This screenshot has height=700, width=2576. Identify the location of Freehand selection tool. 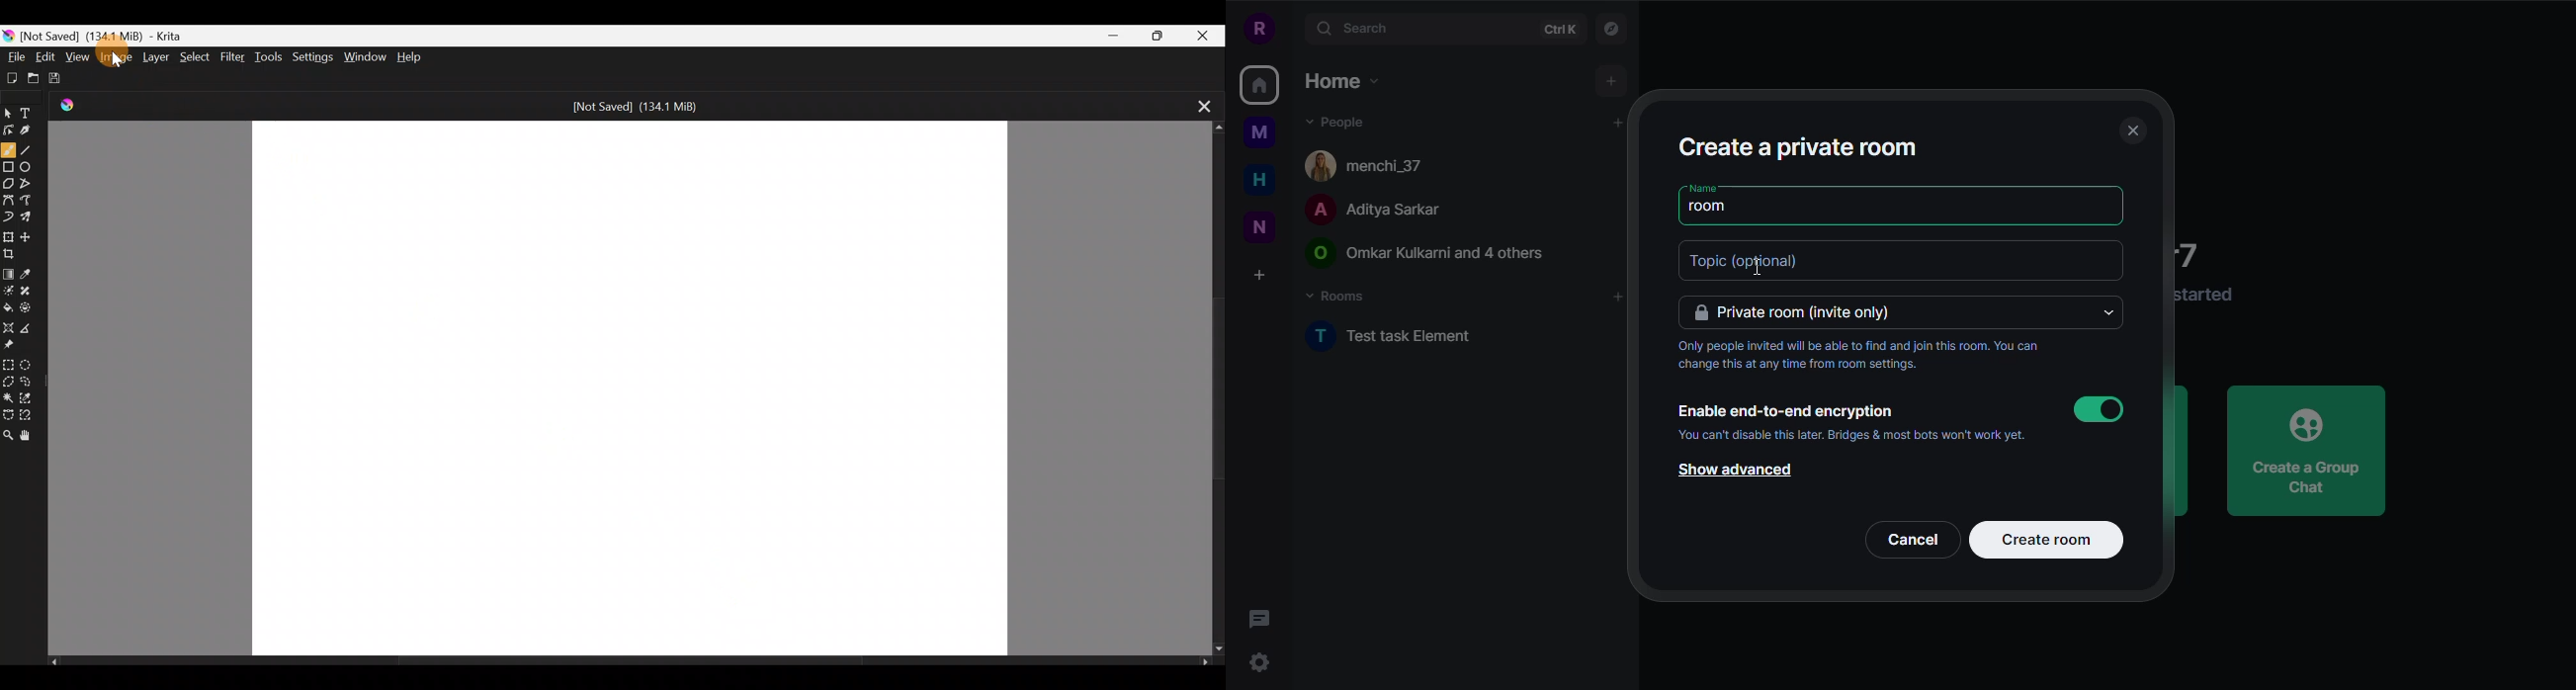
(30, 379).